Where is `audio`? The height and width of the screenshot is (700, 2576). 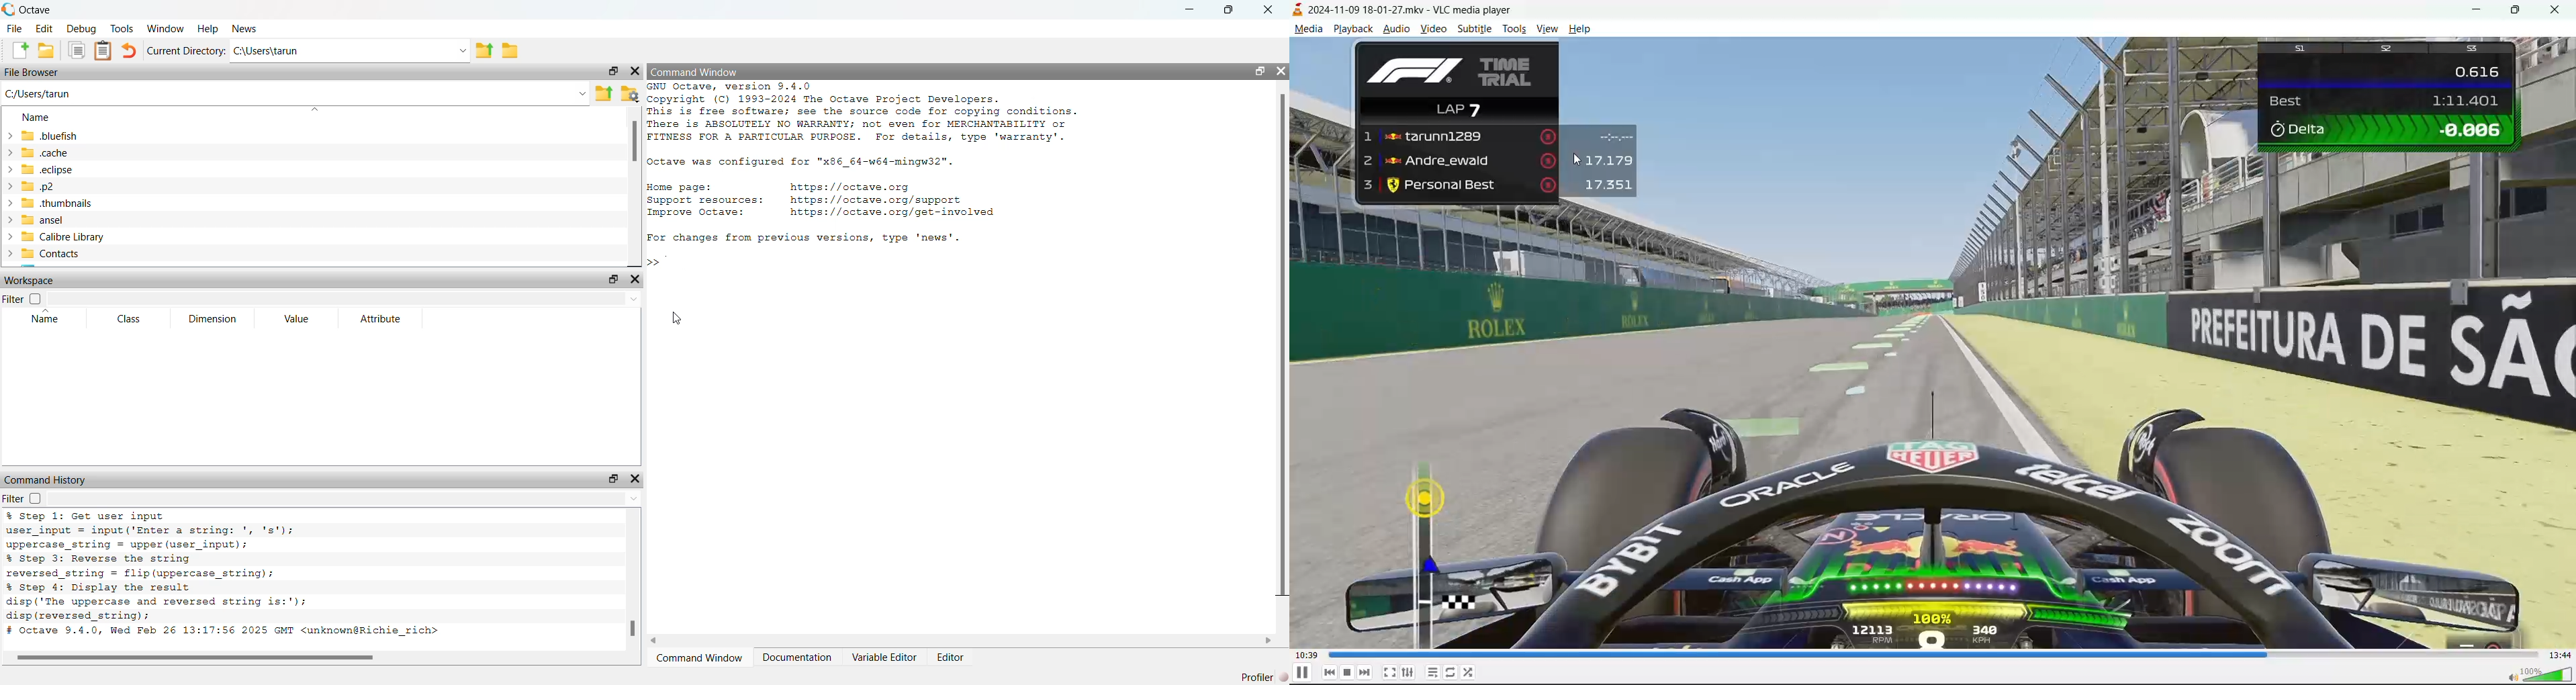
audio is located at coordinates (1399, 30).